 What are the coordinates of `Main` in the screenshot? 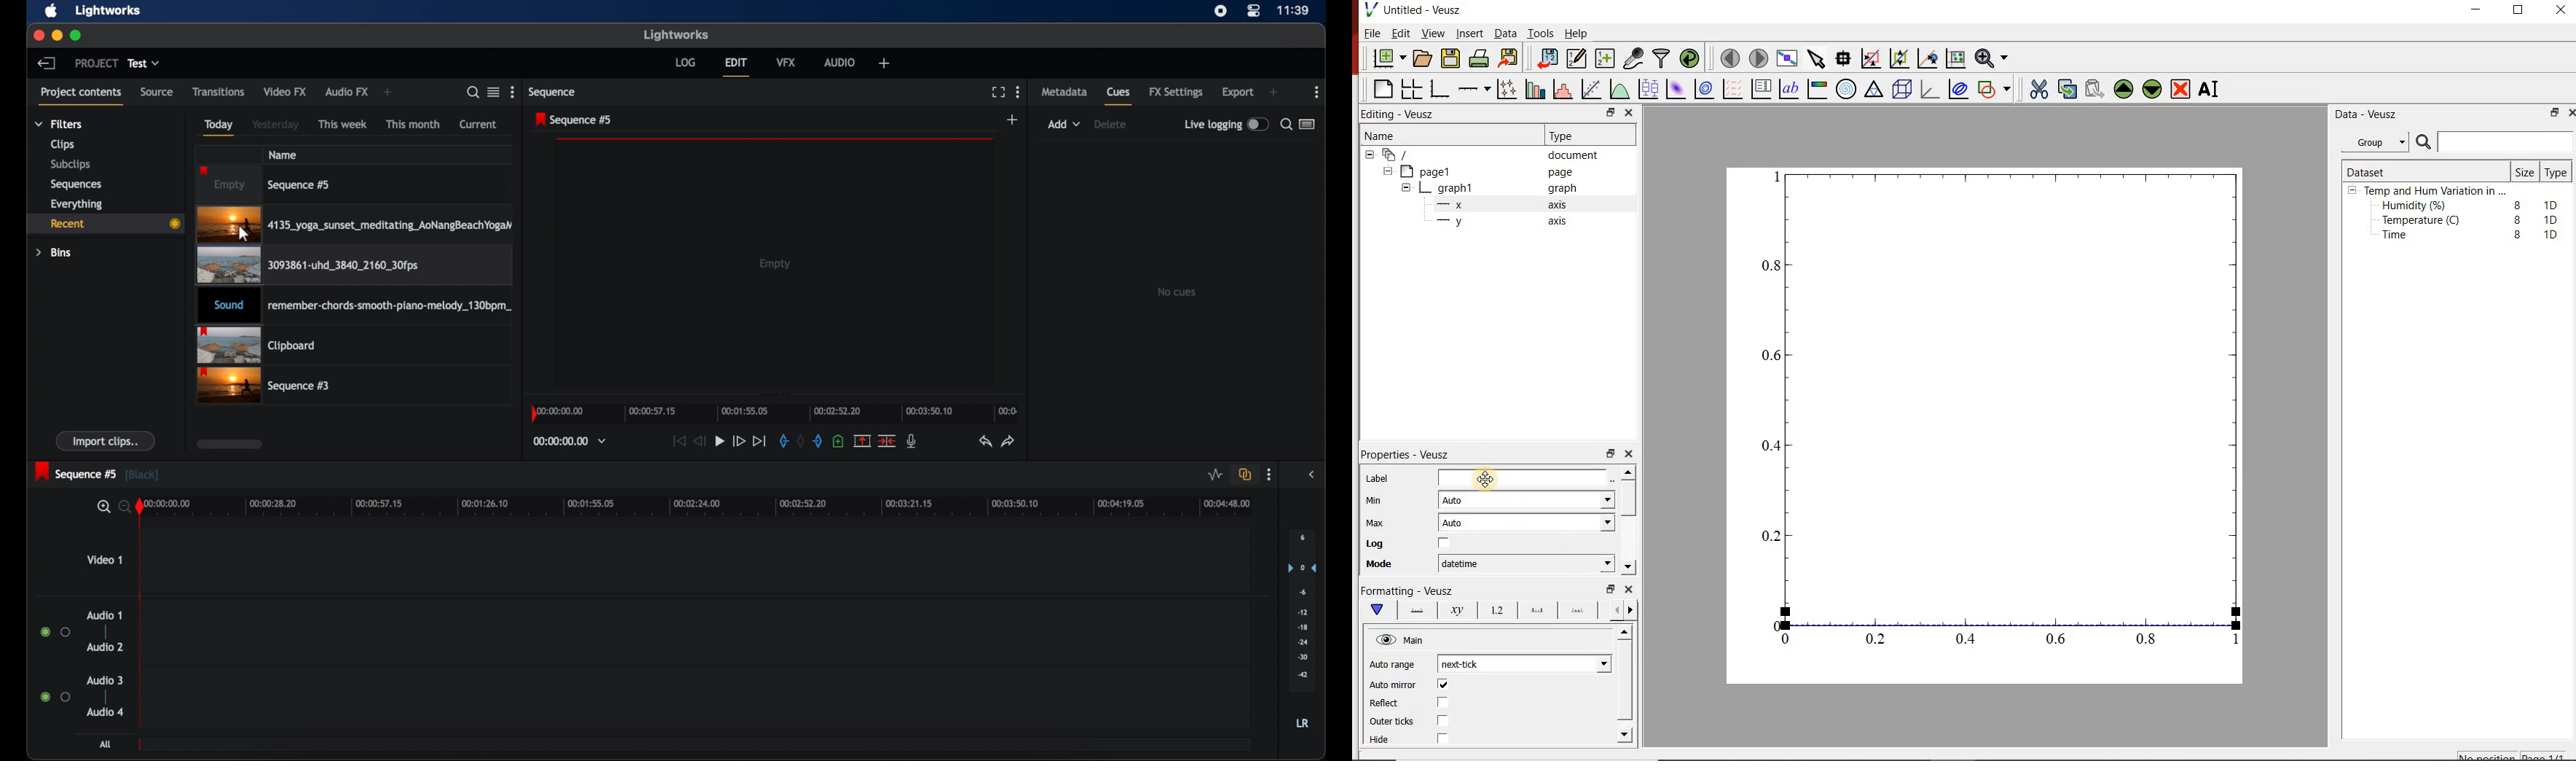 It's located at (1424, 642).